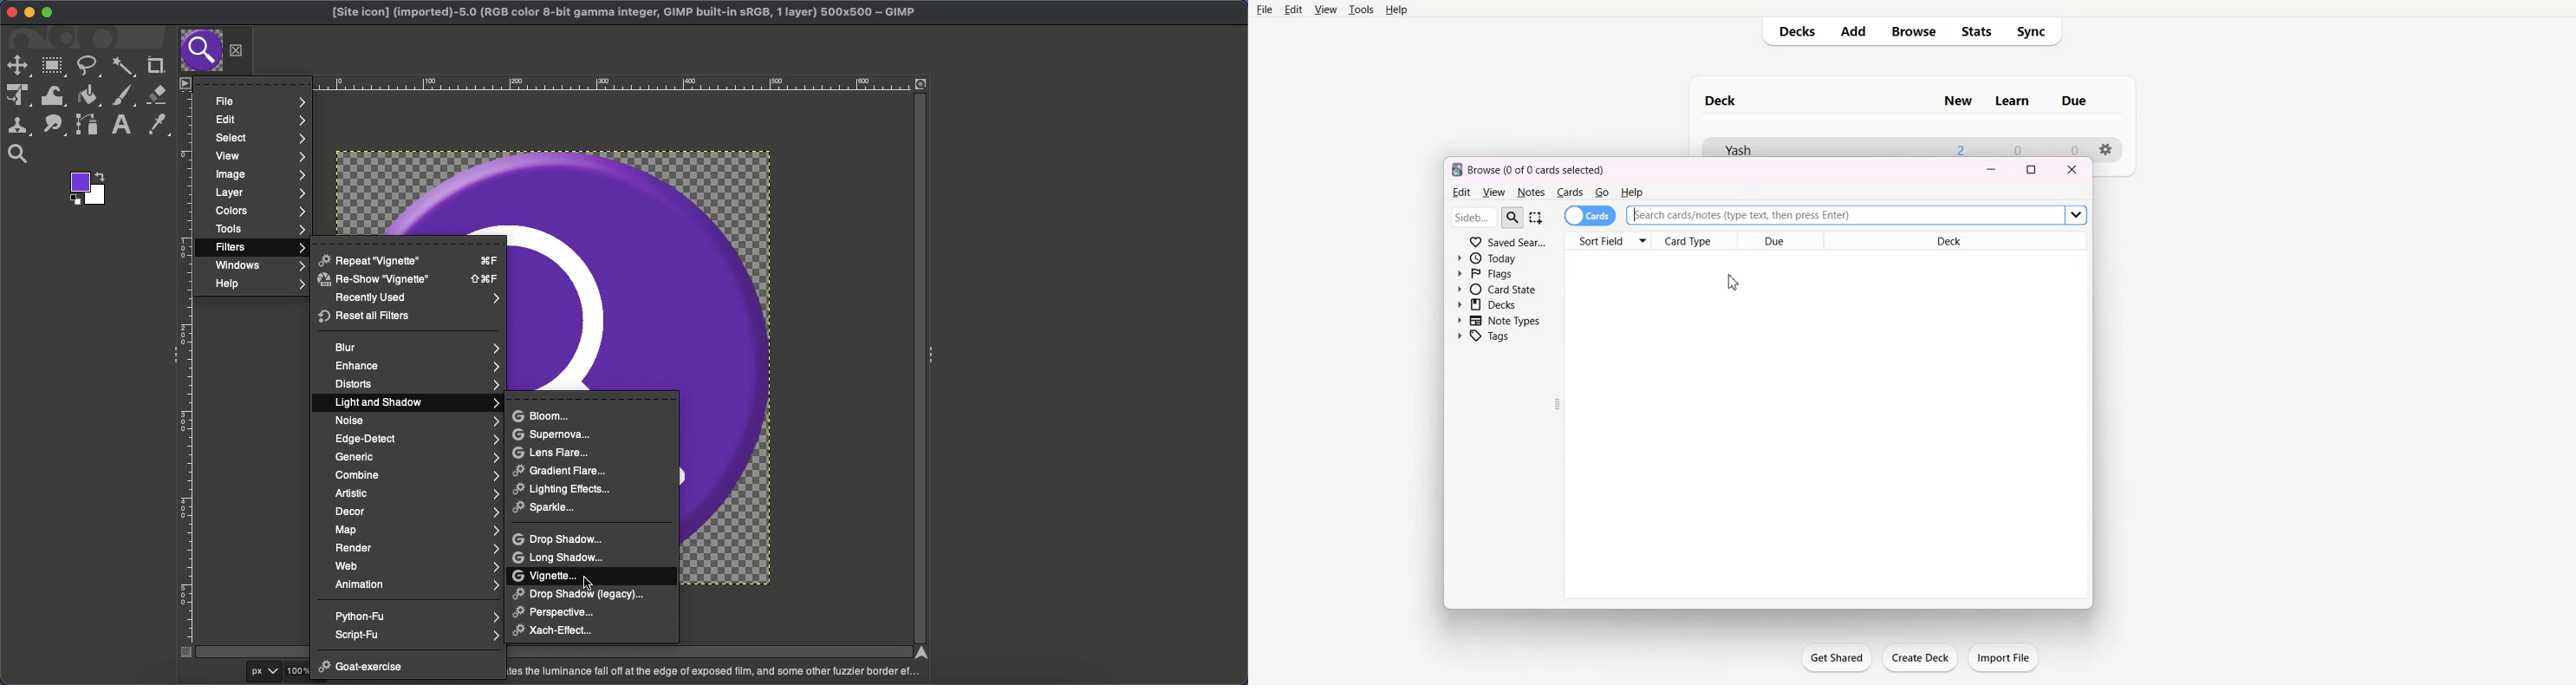  Describe the element at coordinates (2072, 169) in the screenshot. I see `Close` at that location.